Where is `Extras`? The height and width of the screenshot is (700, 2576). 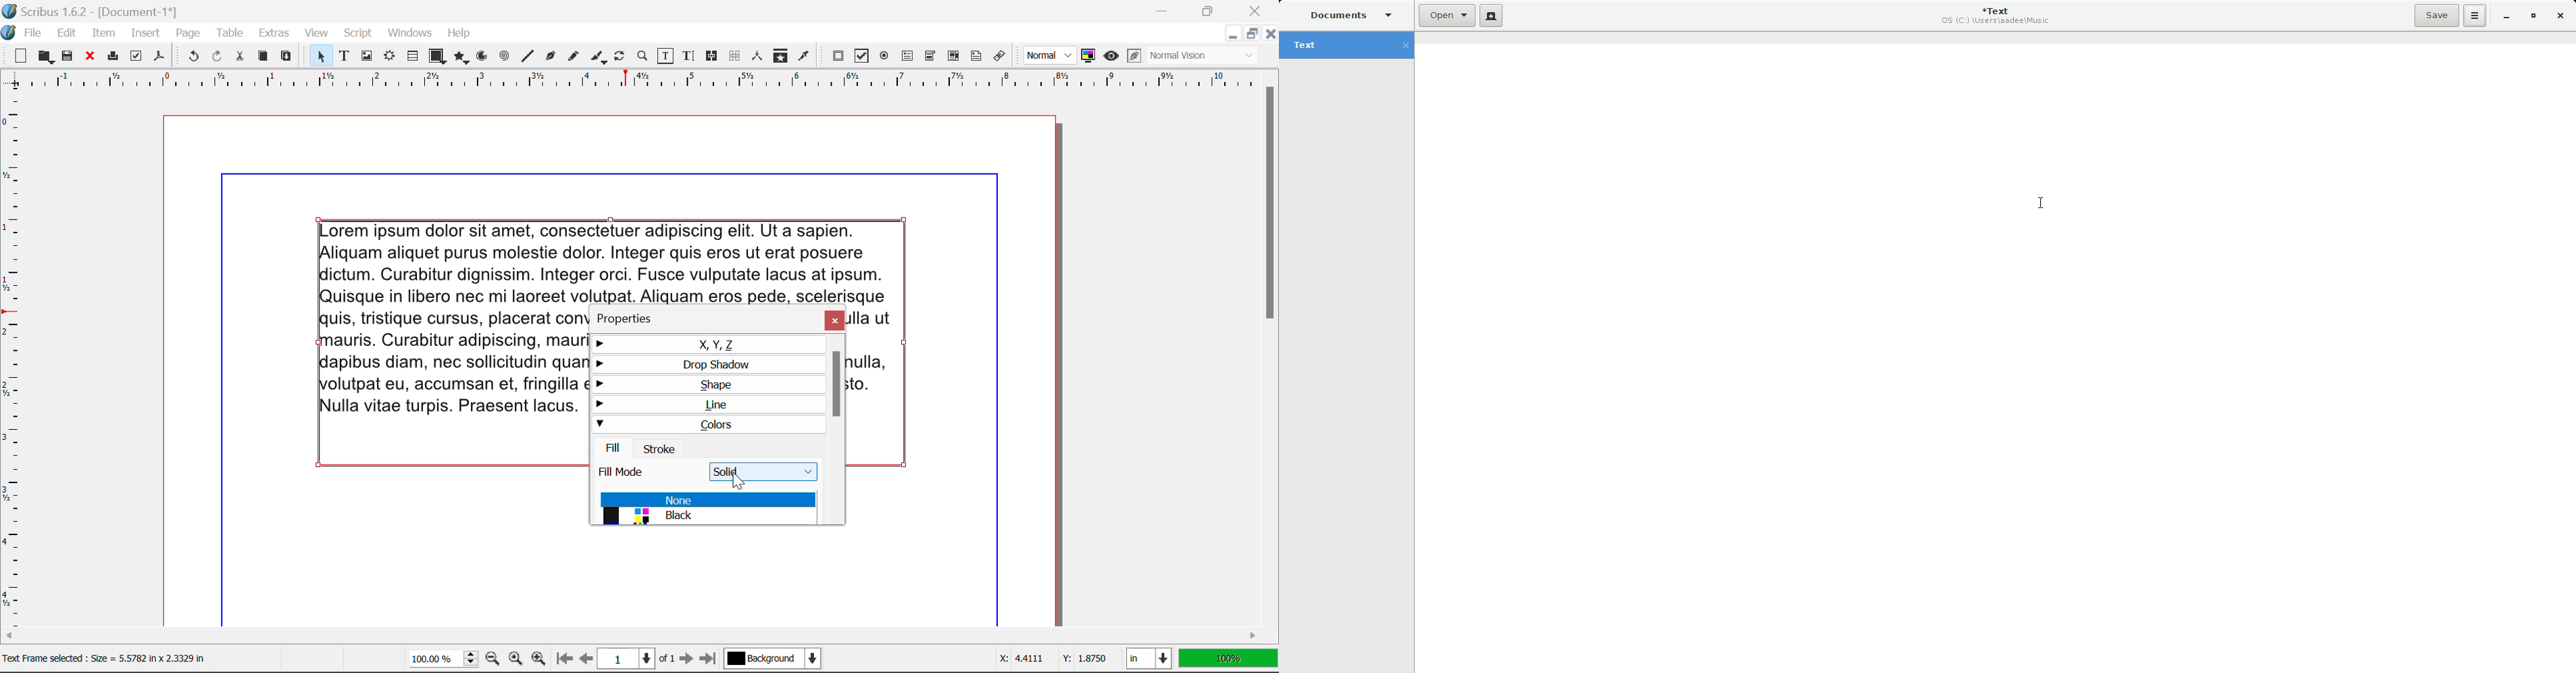
Extras is located at coordinates (276, 33).